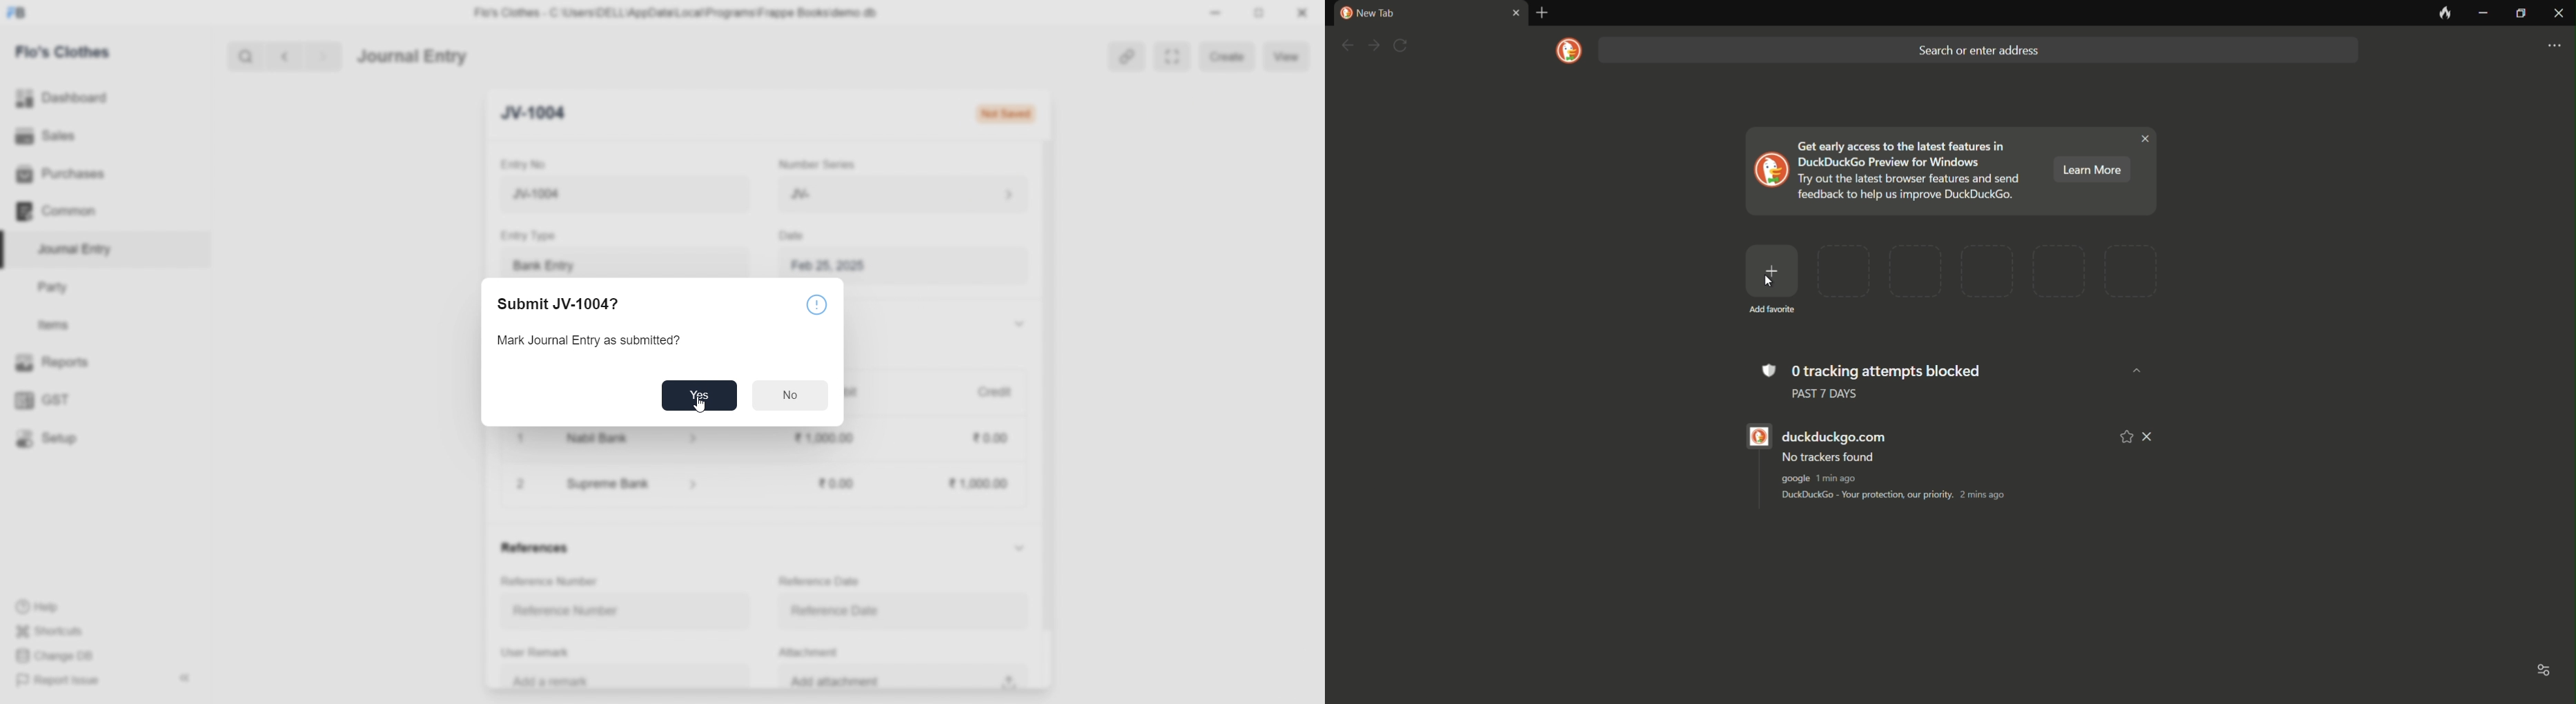  I want to click on notice , so click(819, 306).